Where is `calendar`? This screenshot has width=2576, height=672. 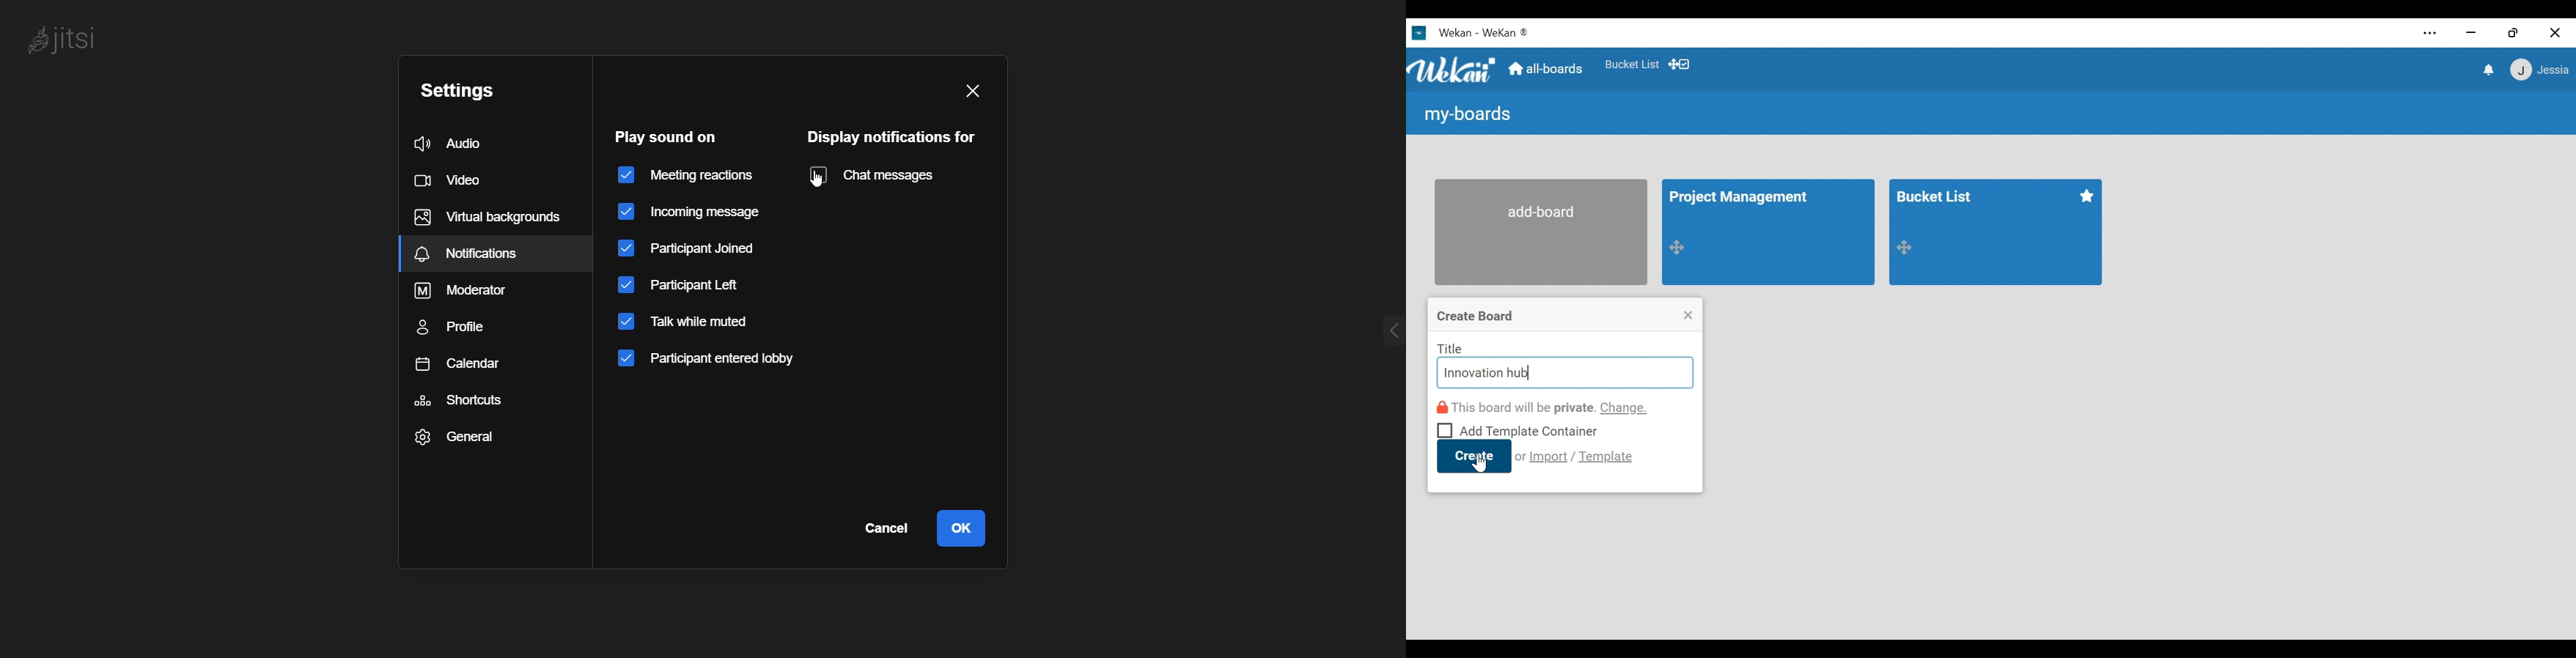 calendar is located at coordinates (474, 365).